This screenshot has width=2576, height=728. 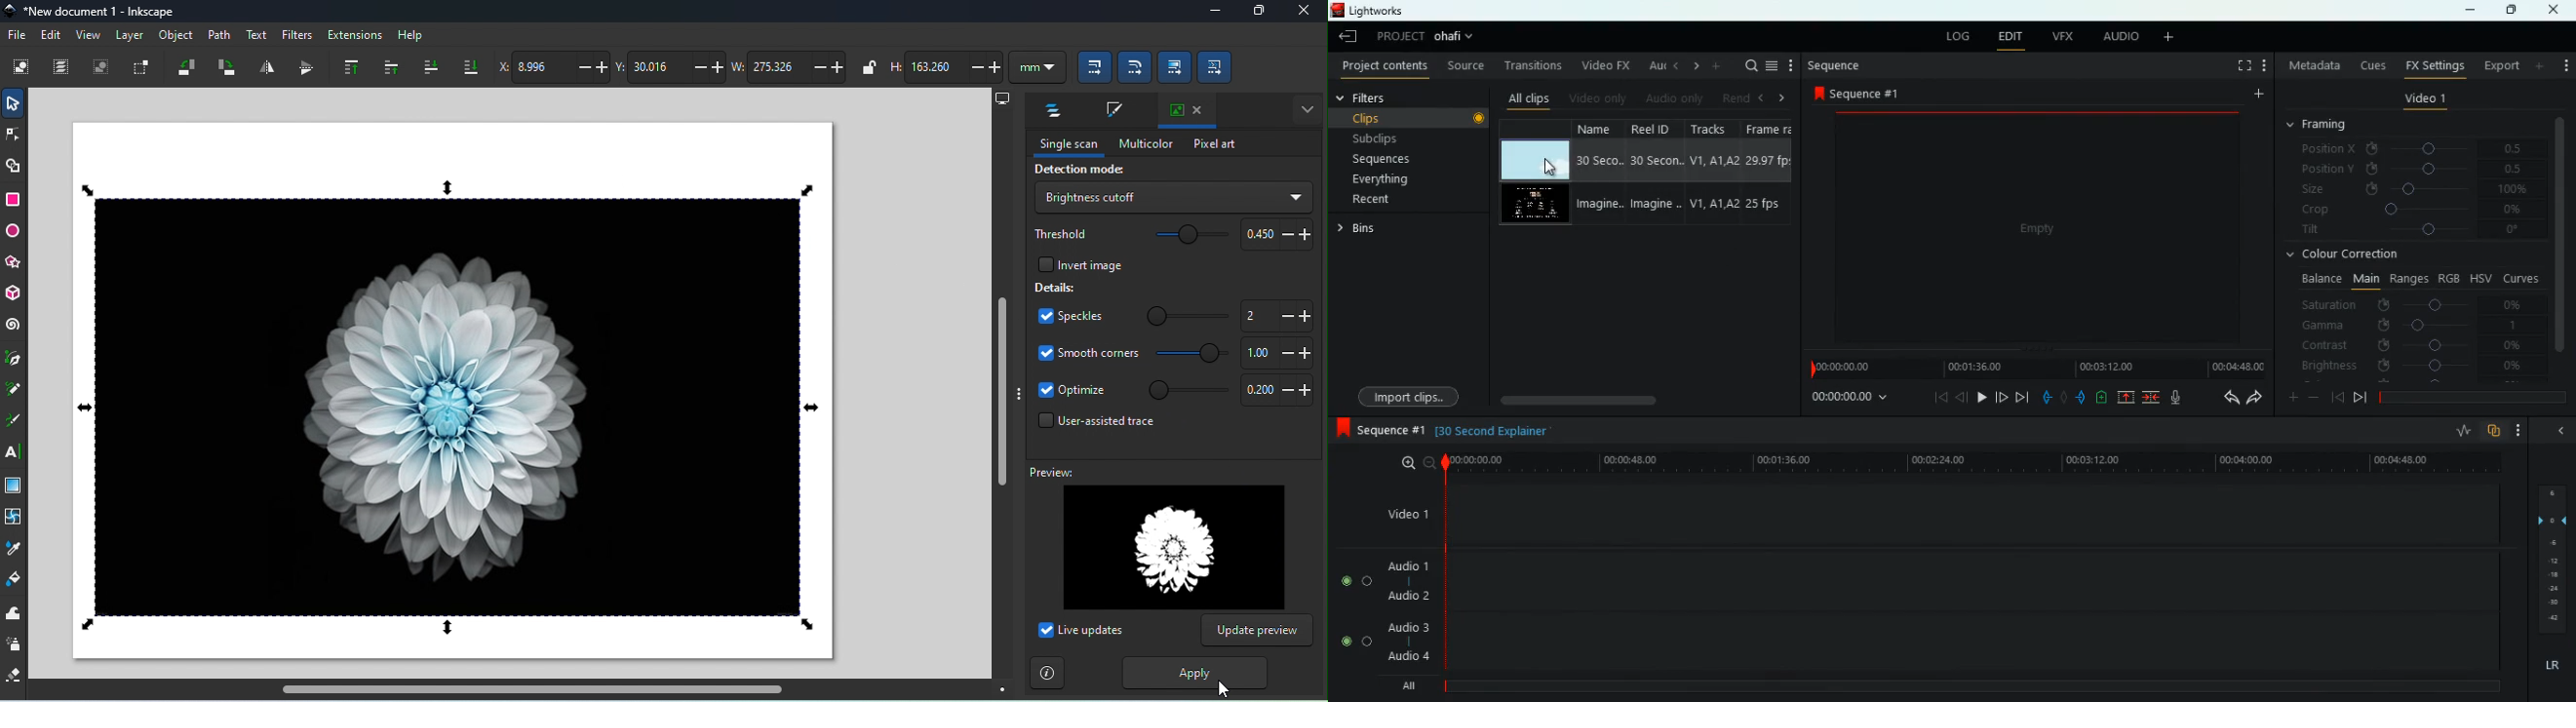 What do you see at coordinates (1671, 98) in the screenshot?
I see `audio only` at bounding box center [1671, 98].